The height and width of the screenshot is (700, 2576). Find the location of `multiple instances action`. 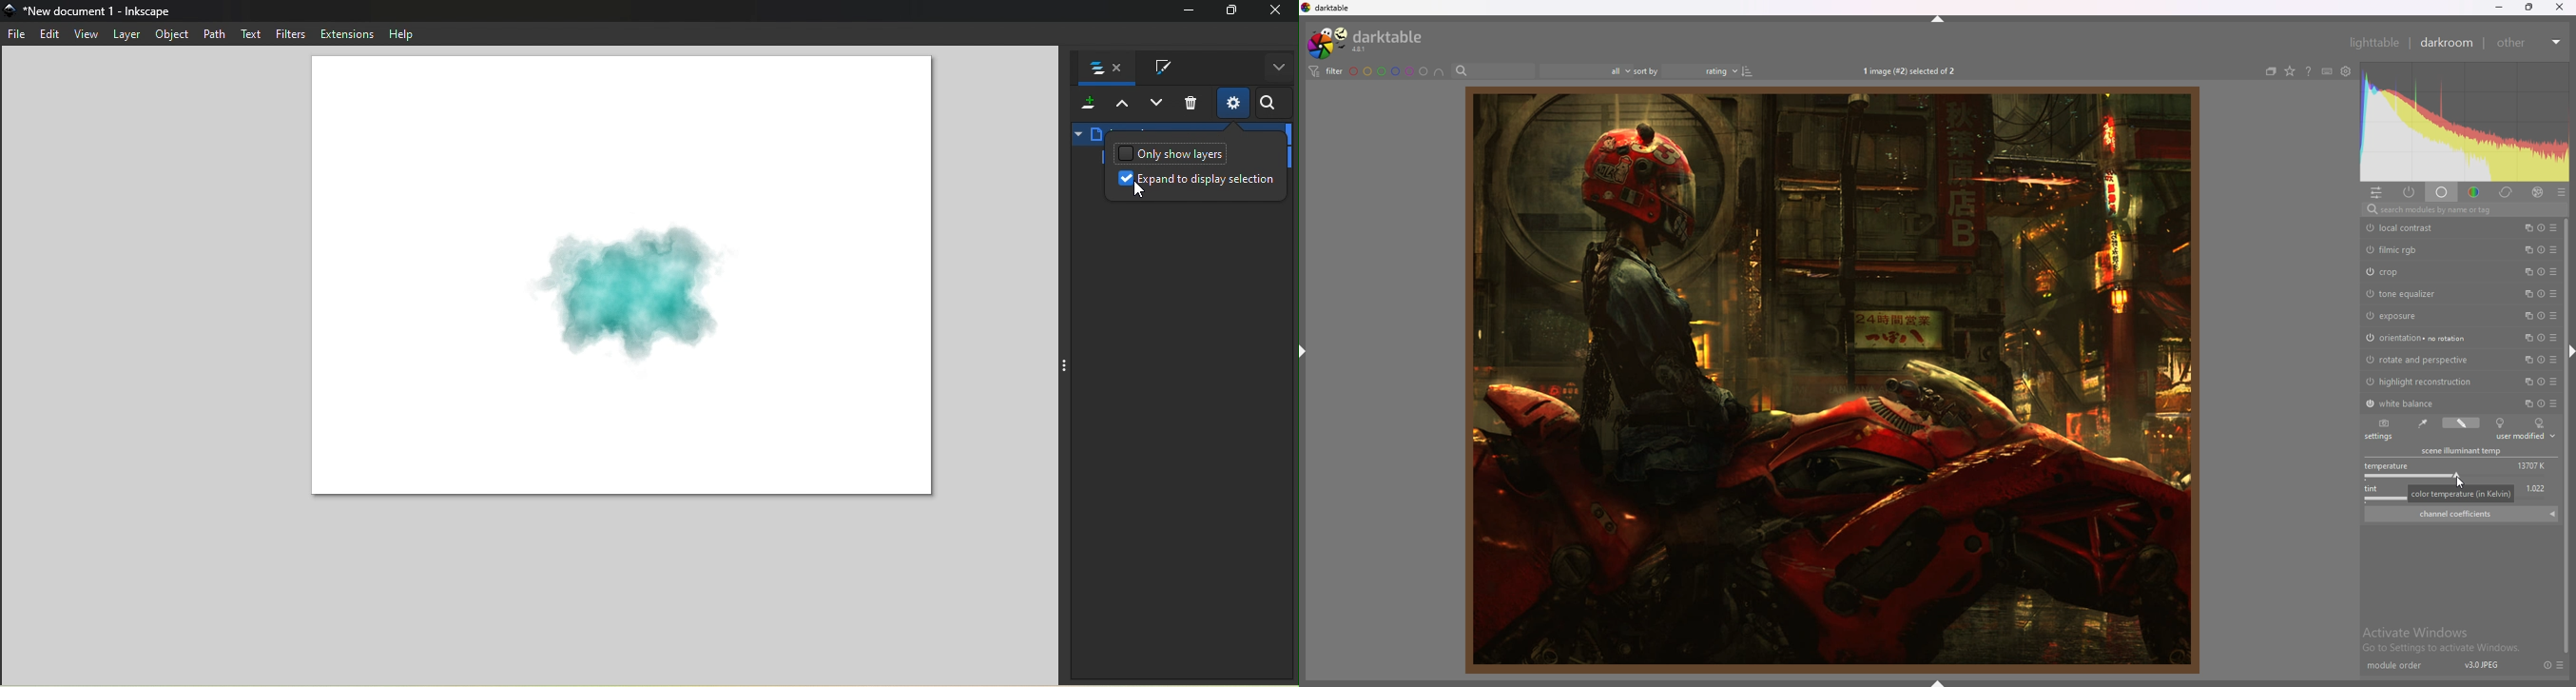

multiple instances action is located at coordinates (2528, 338).